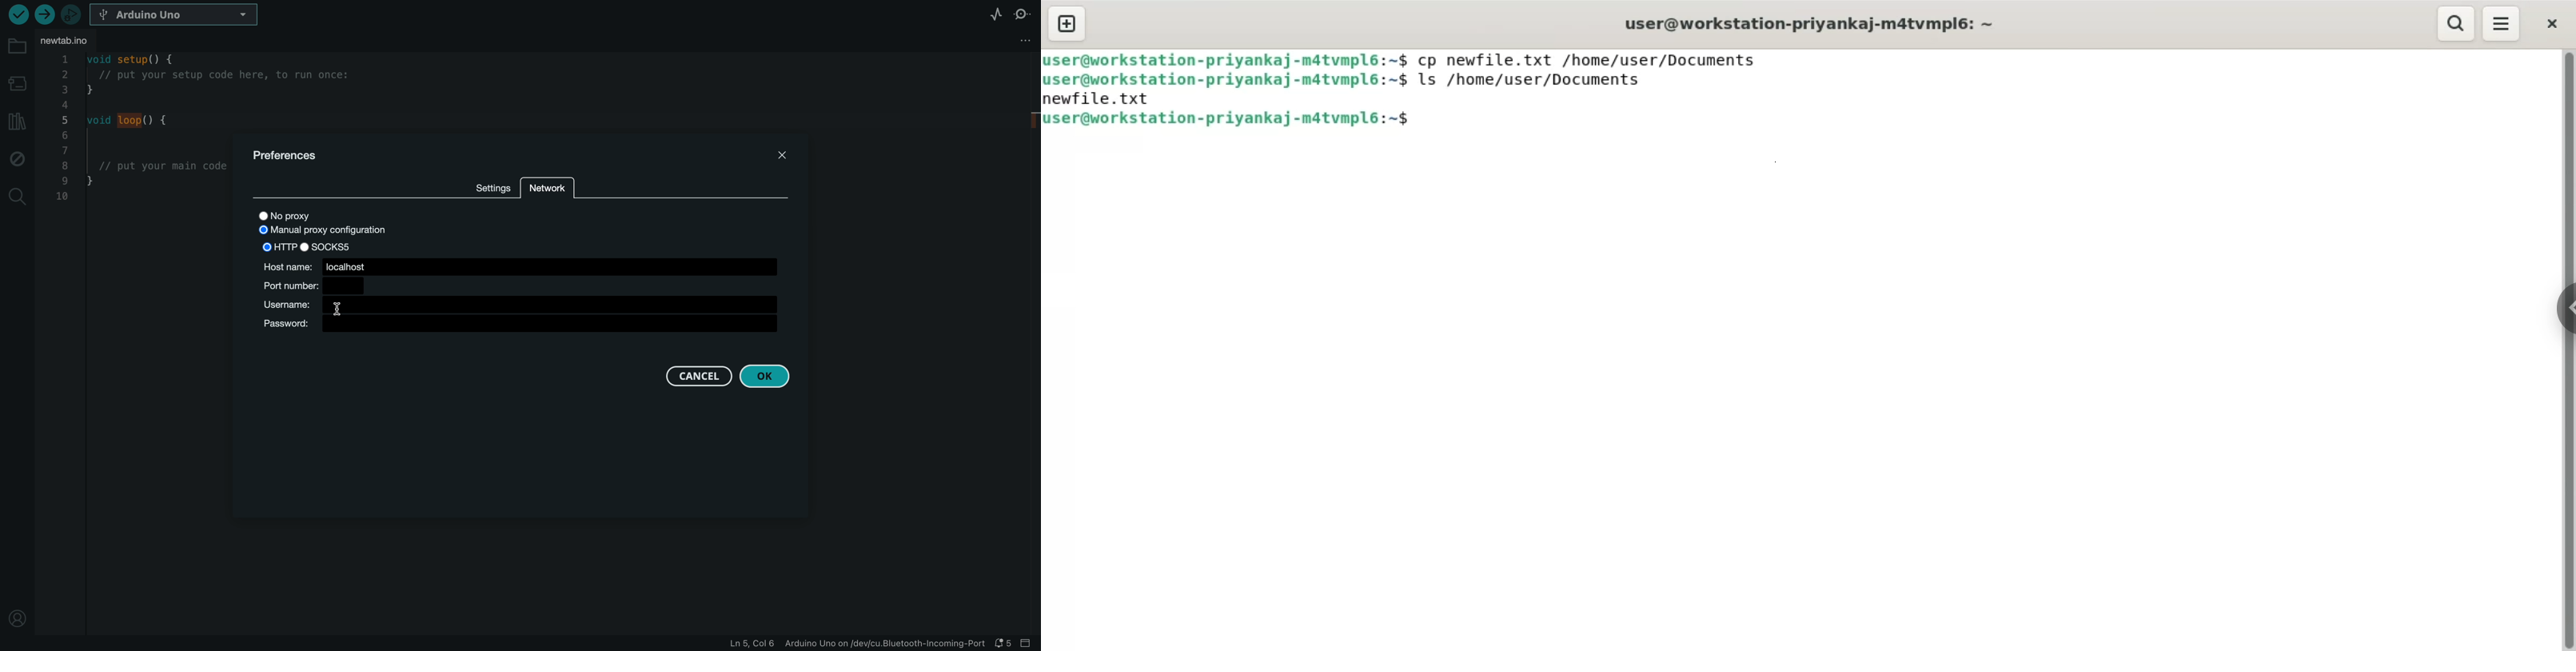 This screenshot has width=2576, height=672. What do you see at coordinates (2550, 21) in the screenshot?
I see `close` at bounding box center [2550, 21].